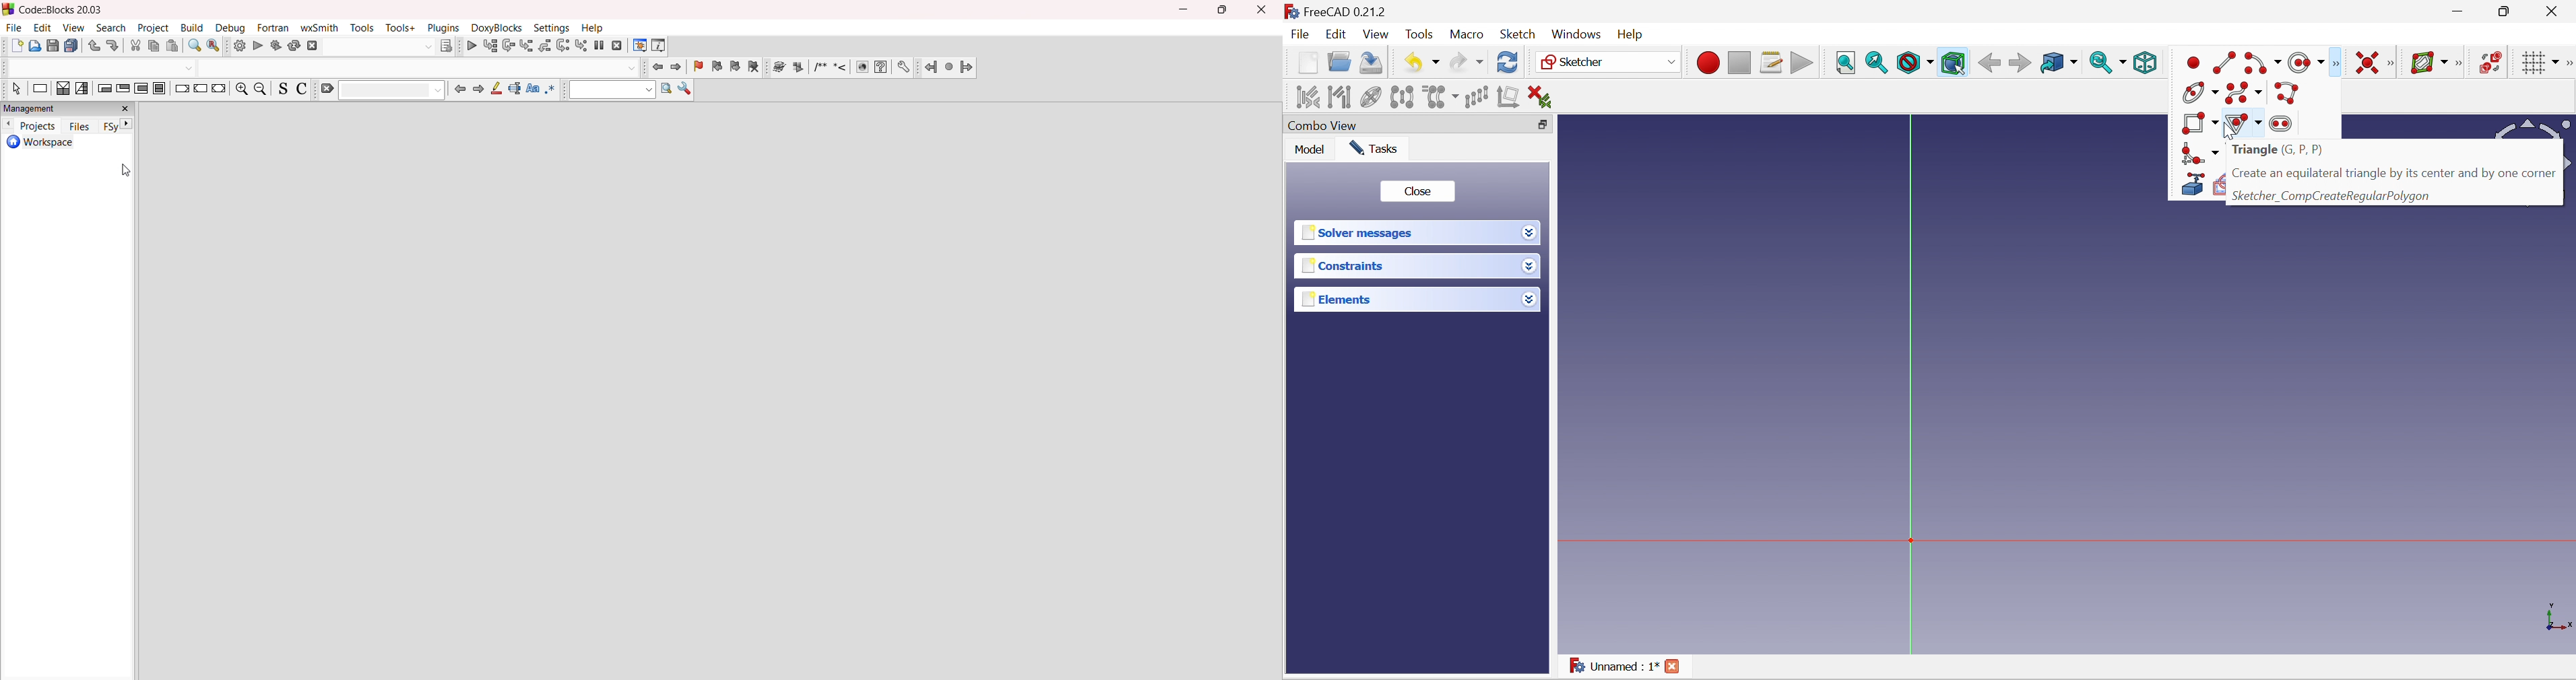  What do you see at coordinates (656, 67) in the screenshot?
I see `jump to front` at bounding box center [656, 67].